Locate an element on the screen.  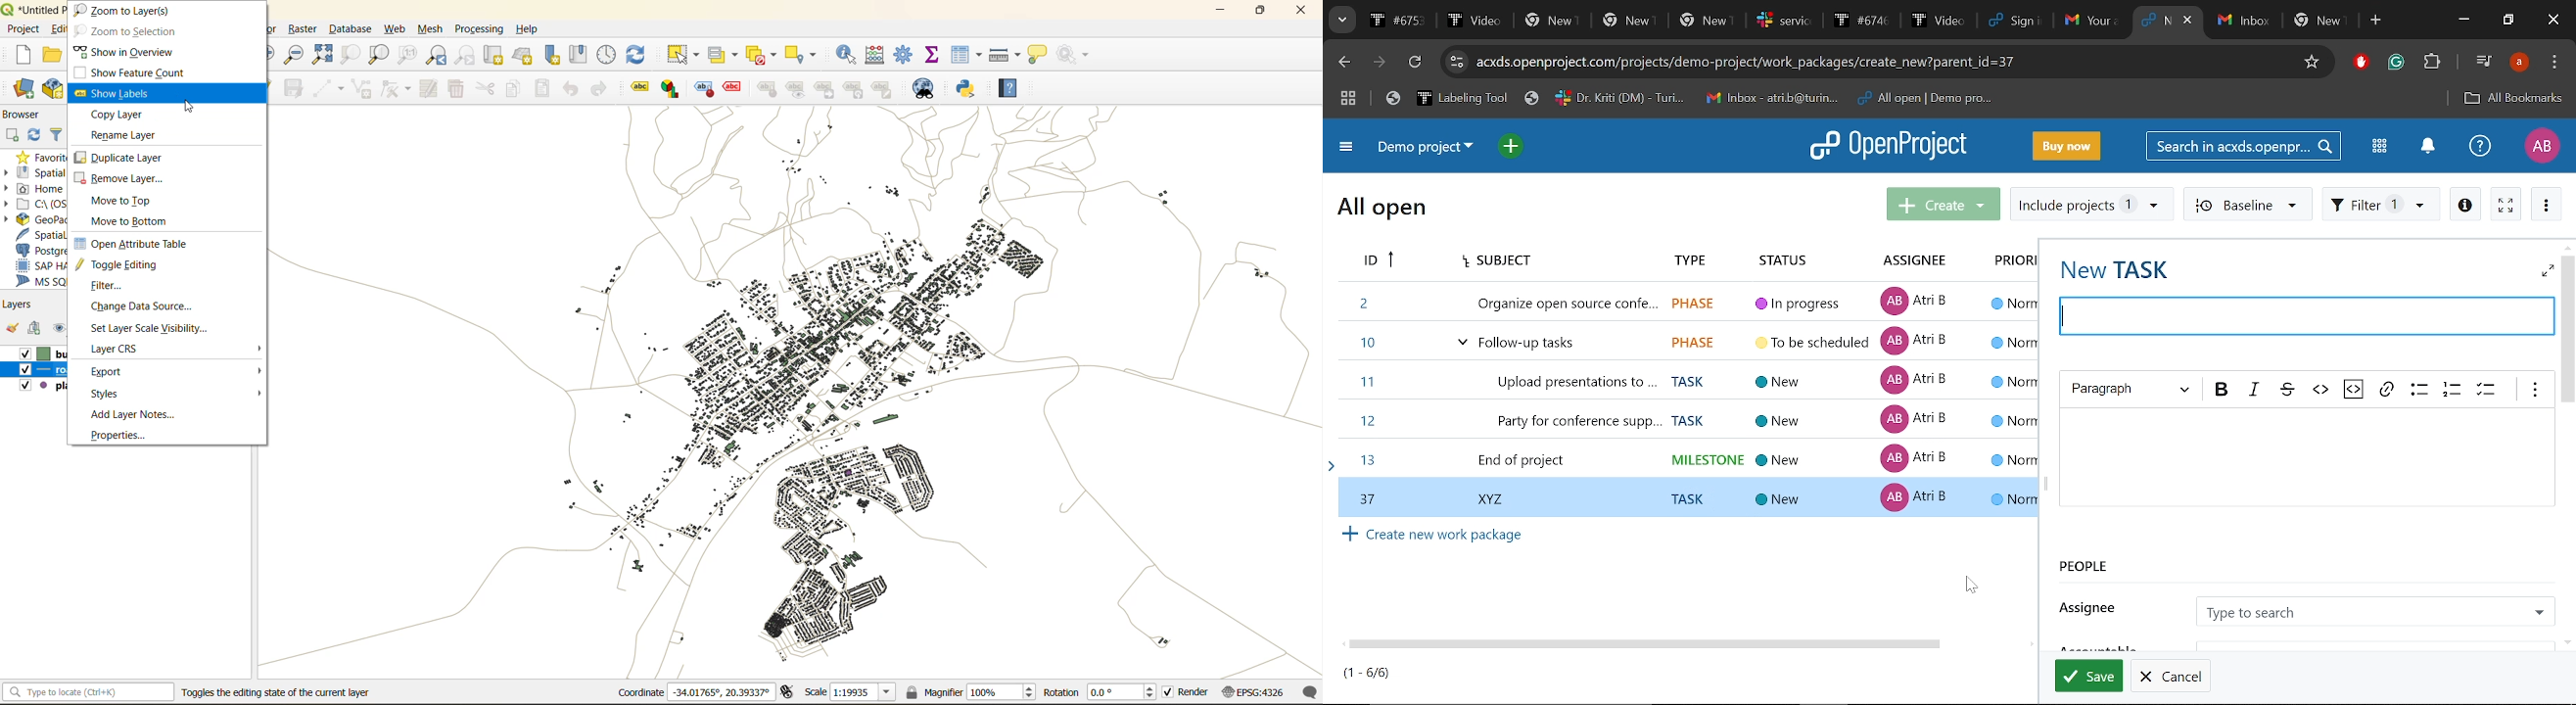
Add new tab is located at coordinates (2377, 21).